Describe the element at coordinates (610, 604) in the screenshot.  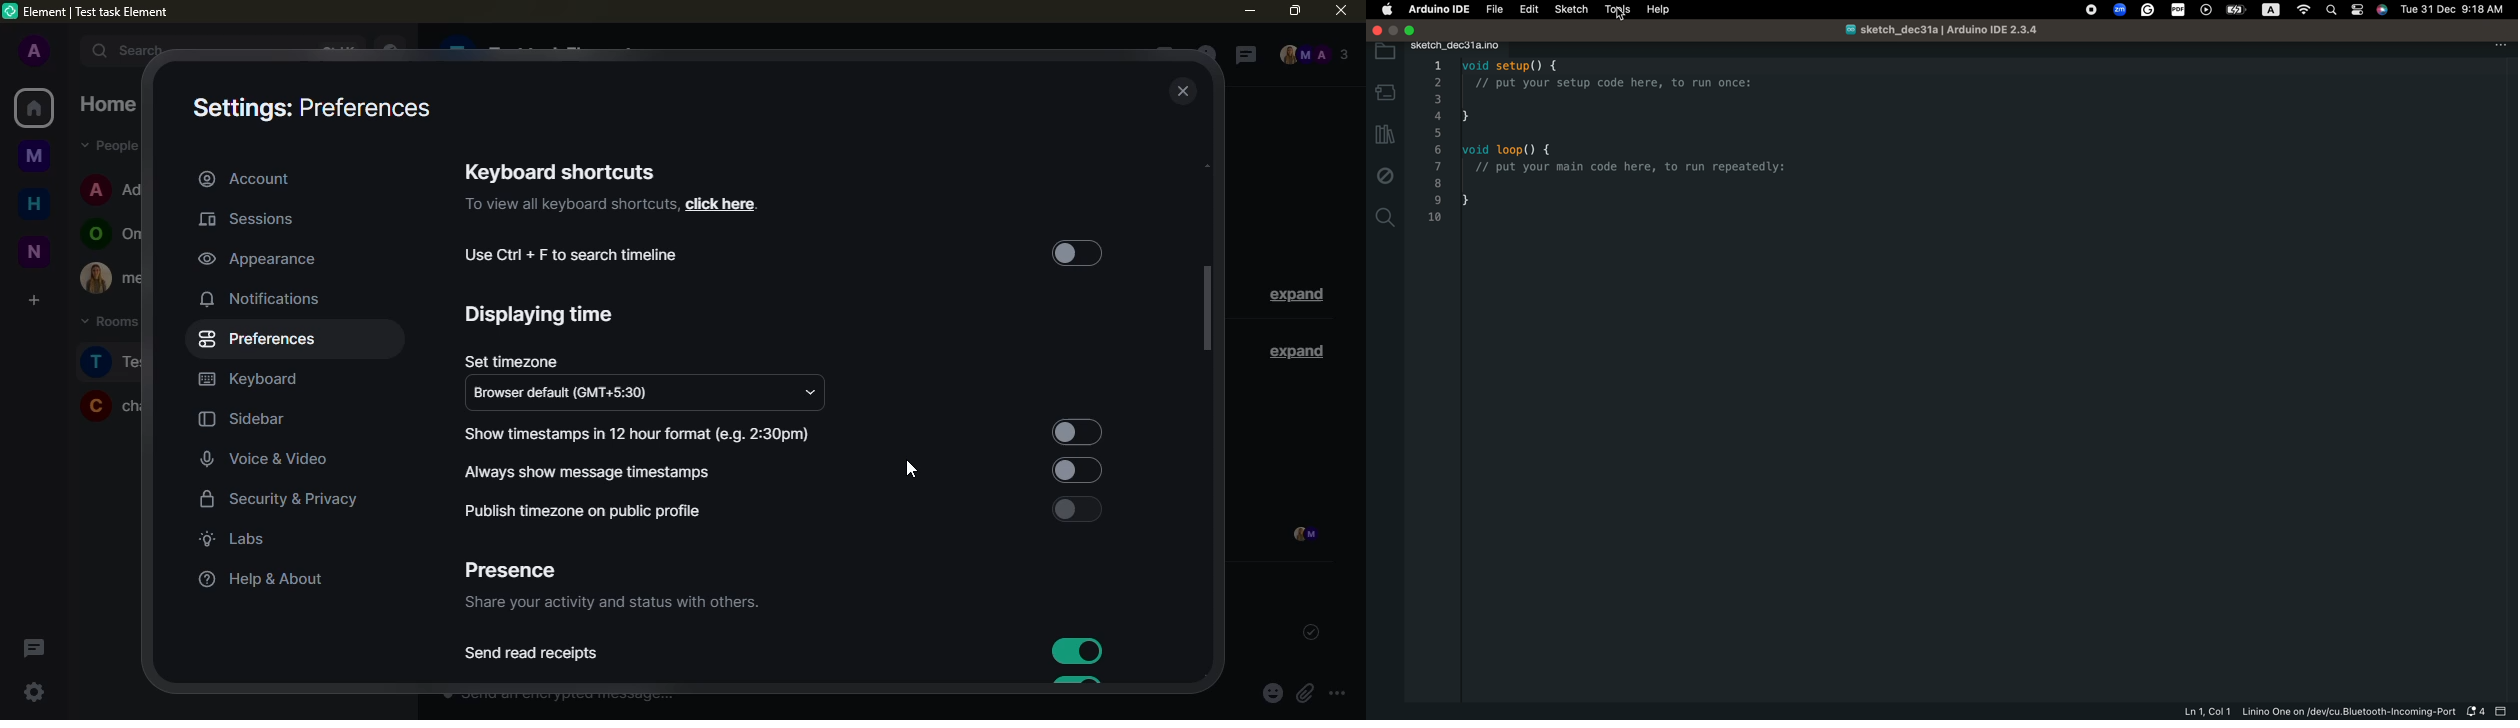
I see `info` at that location.